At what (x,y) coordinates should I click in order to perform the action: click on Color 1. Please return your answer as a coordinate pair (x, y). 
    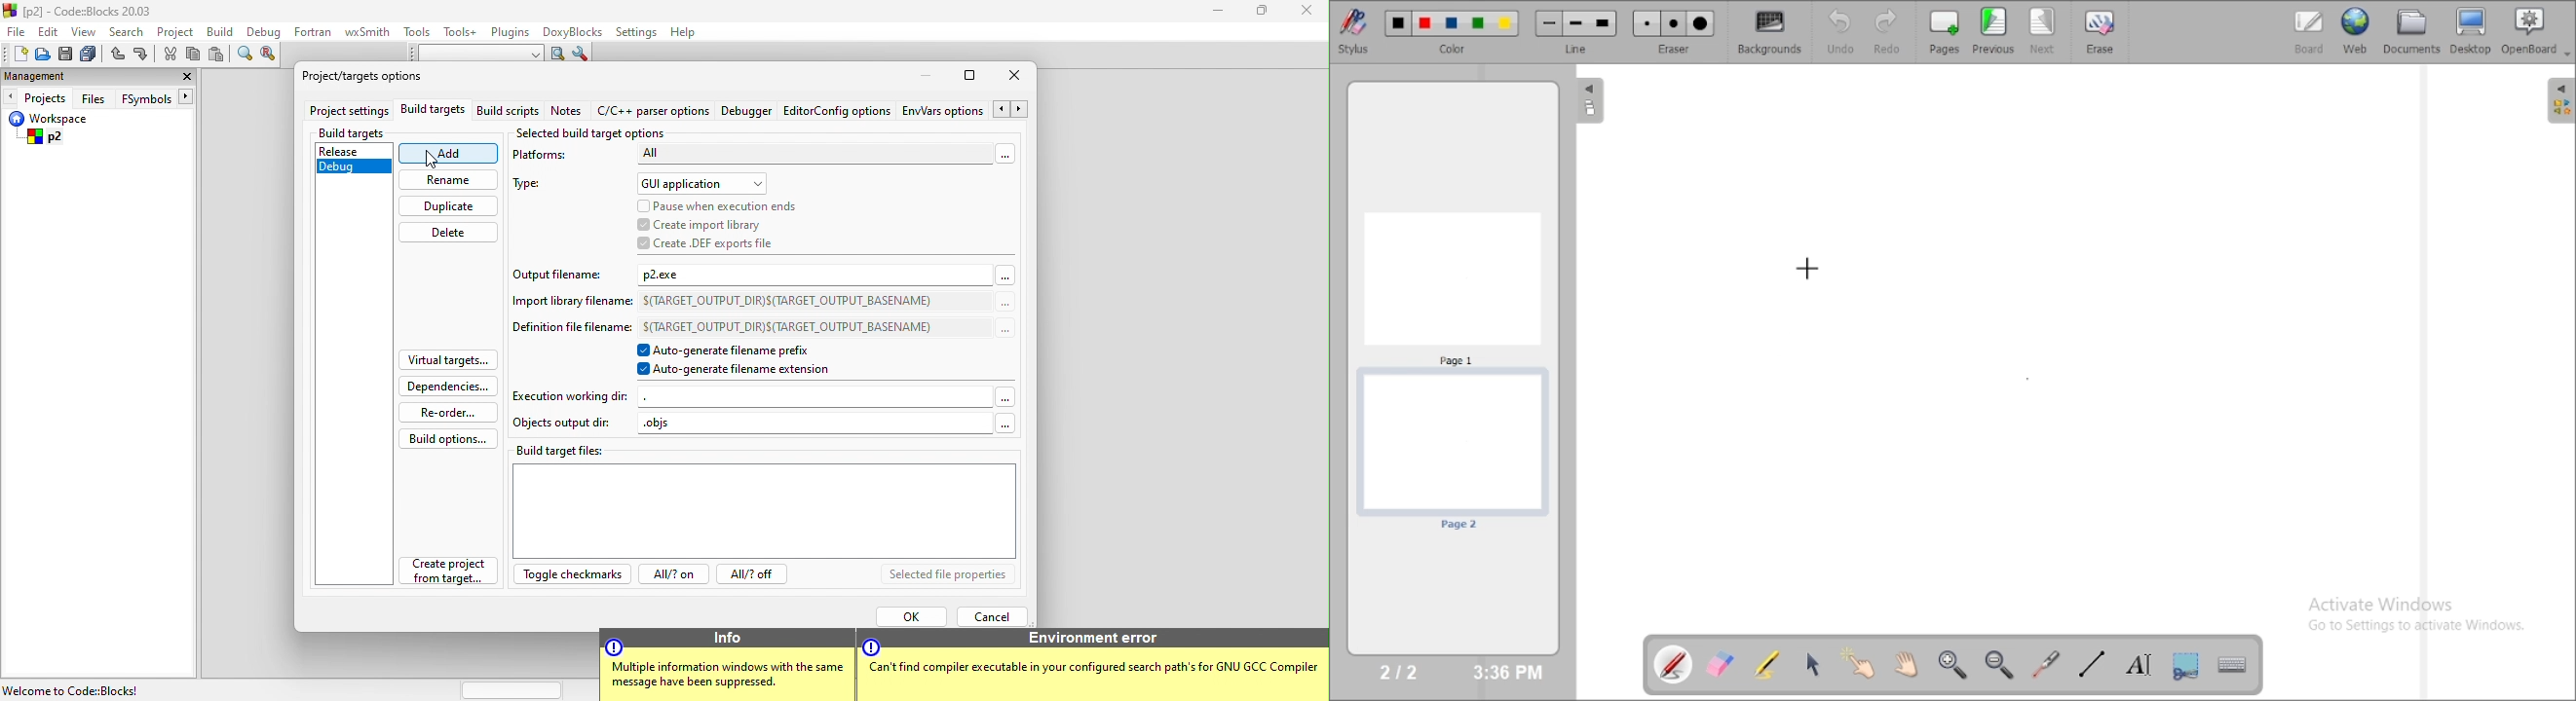
    Looking at the image, I should click on (1399, 24).